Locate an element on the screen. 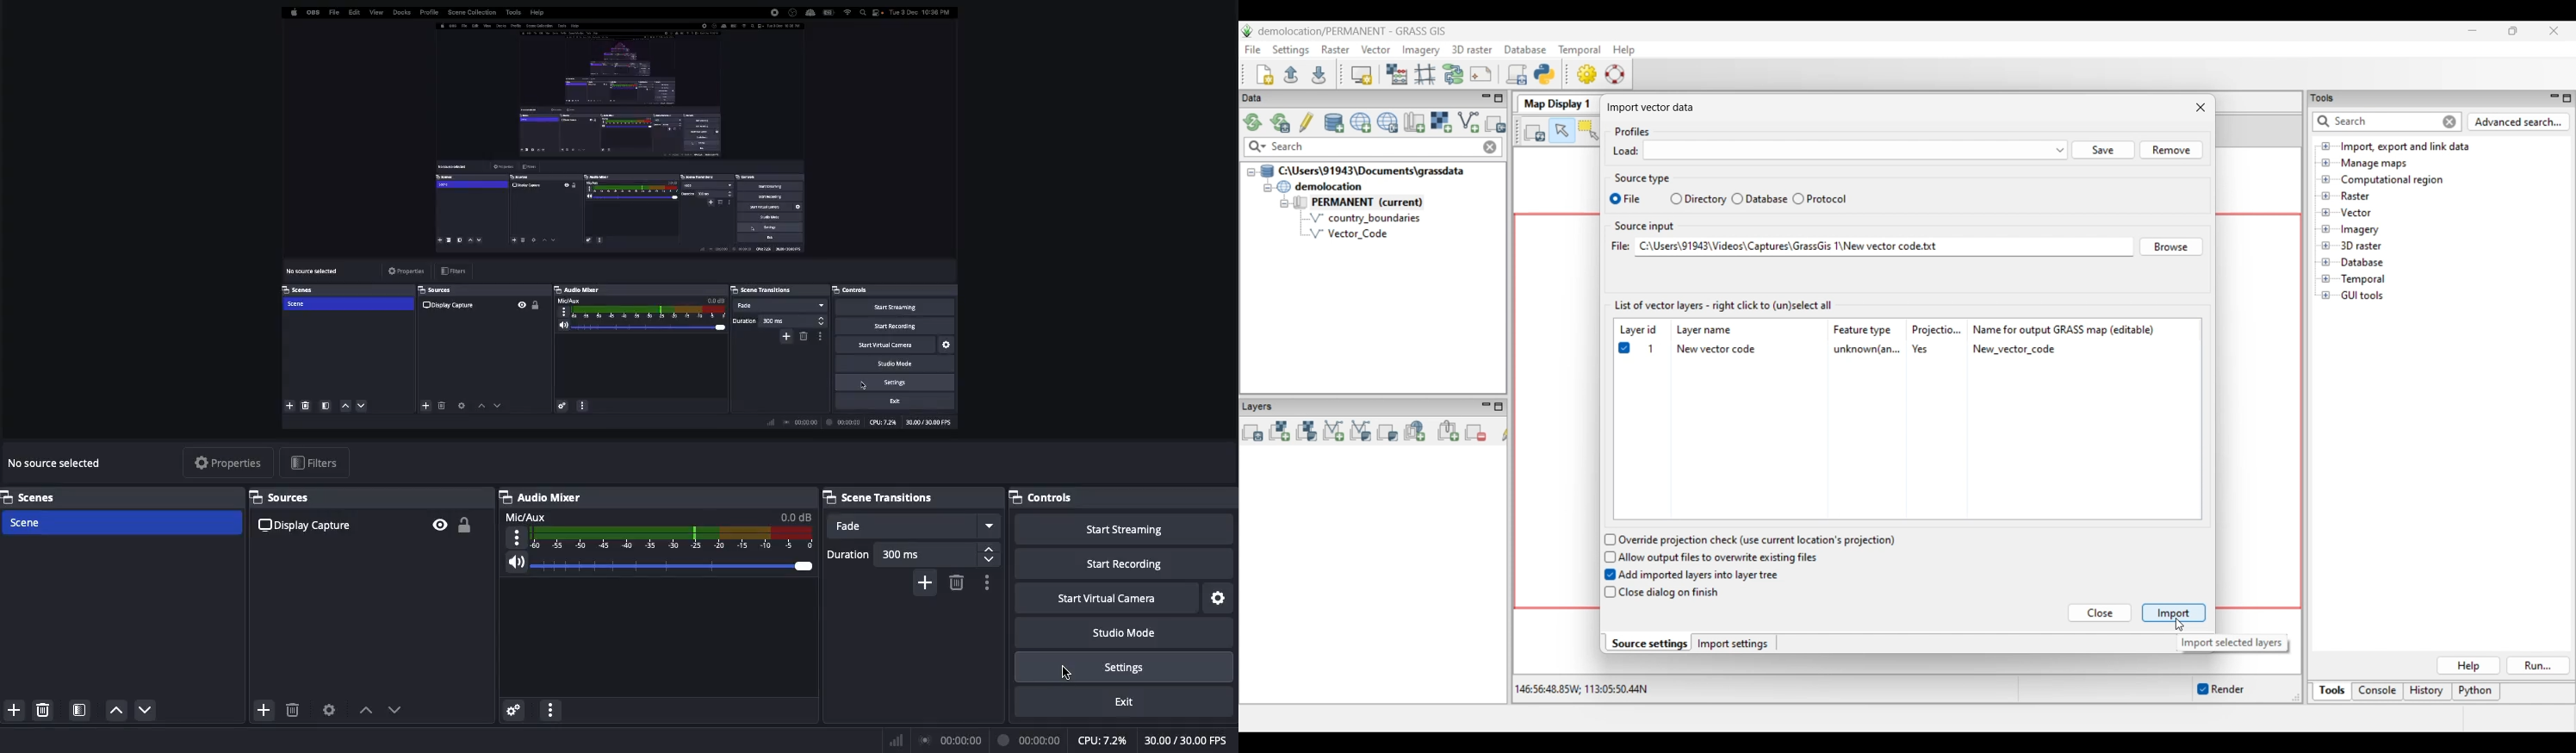  FPS is located at coordinates (1189, 741).